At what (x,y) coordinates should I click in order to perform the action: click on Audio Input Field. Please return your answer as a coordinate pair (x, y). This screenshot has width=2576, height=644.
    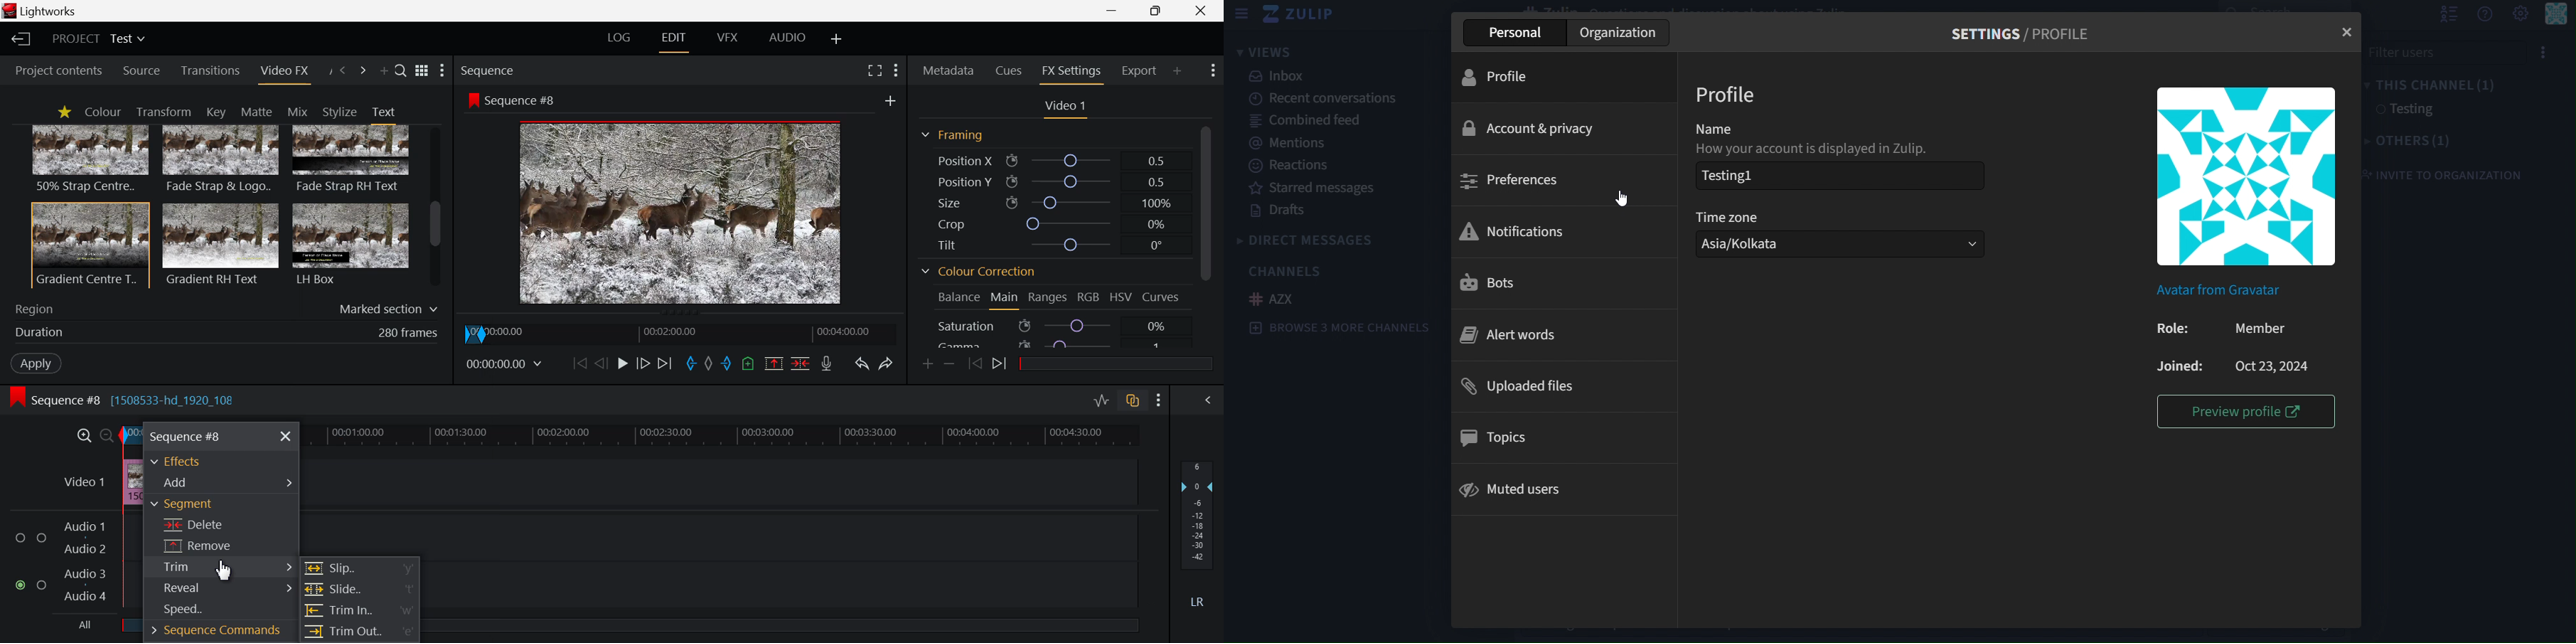
    Looking at the image, I should click on (788, 556).